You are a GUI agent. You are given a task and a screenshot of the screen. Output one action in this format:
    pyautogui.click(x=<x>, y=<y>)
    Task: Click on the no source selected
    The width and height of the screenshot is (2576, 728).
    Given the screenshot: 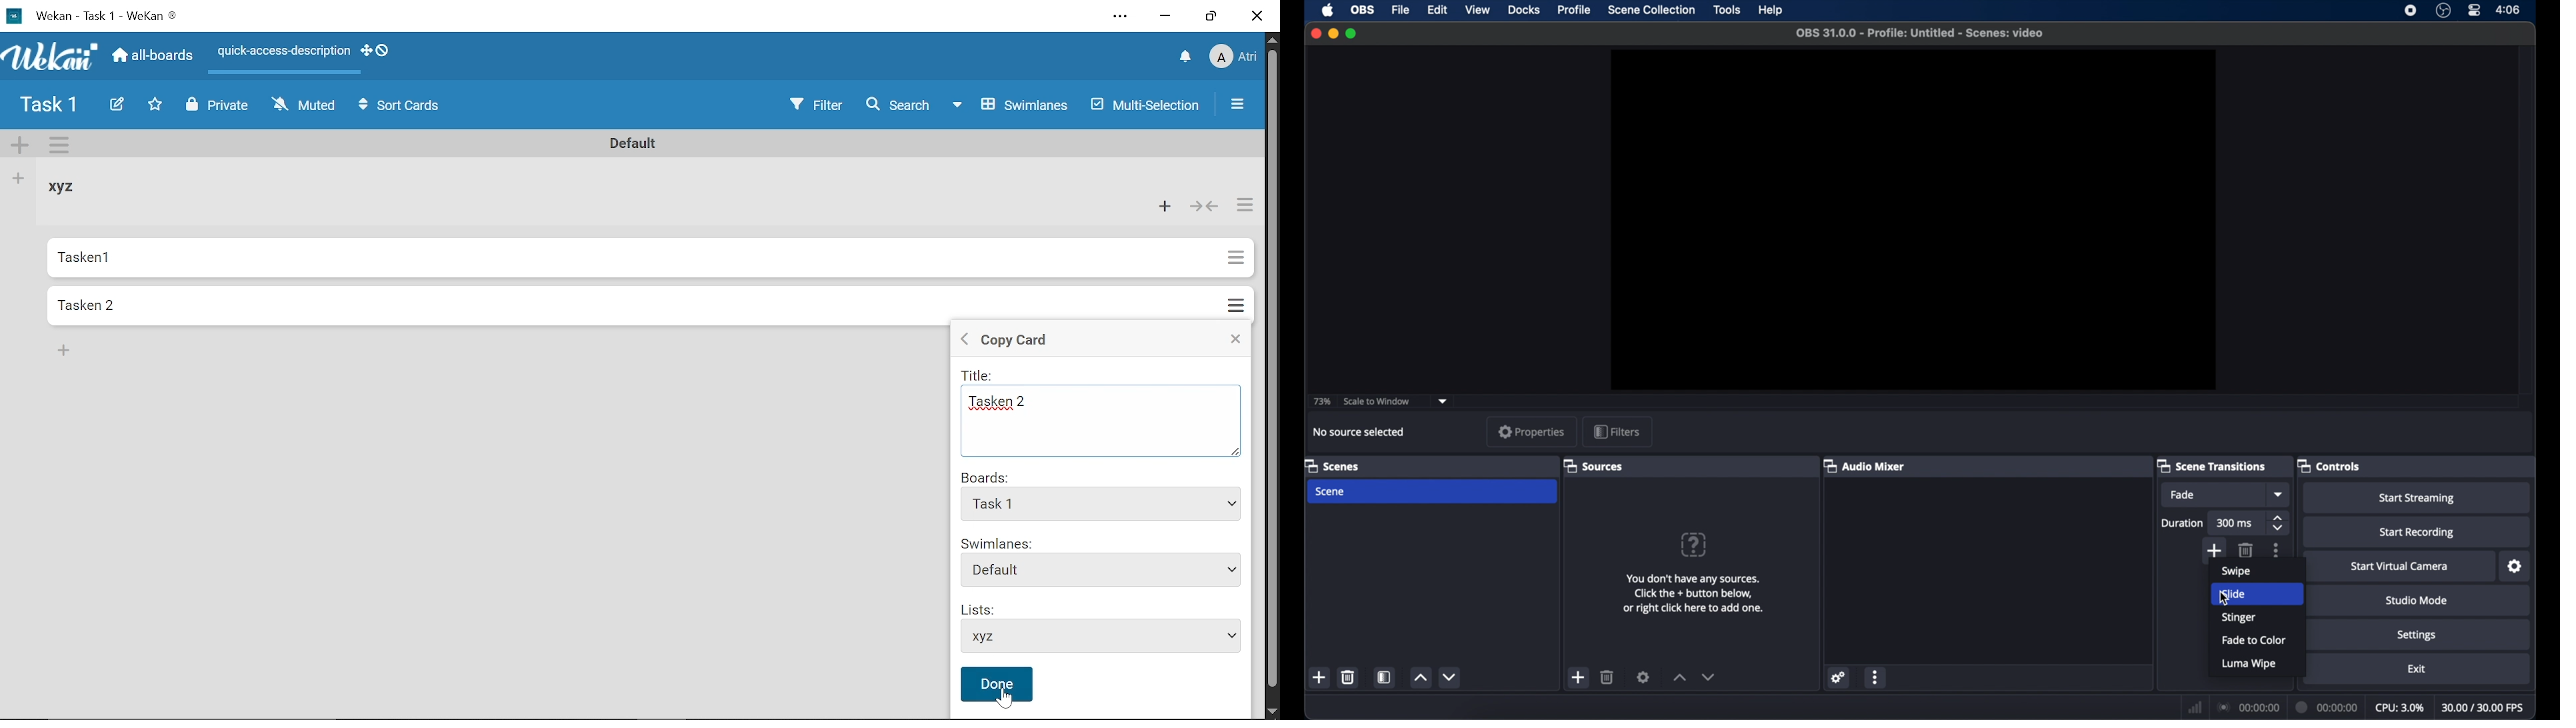 What is the action you would take?
    pyautogui.click(x=1359, y=432)
    